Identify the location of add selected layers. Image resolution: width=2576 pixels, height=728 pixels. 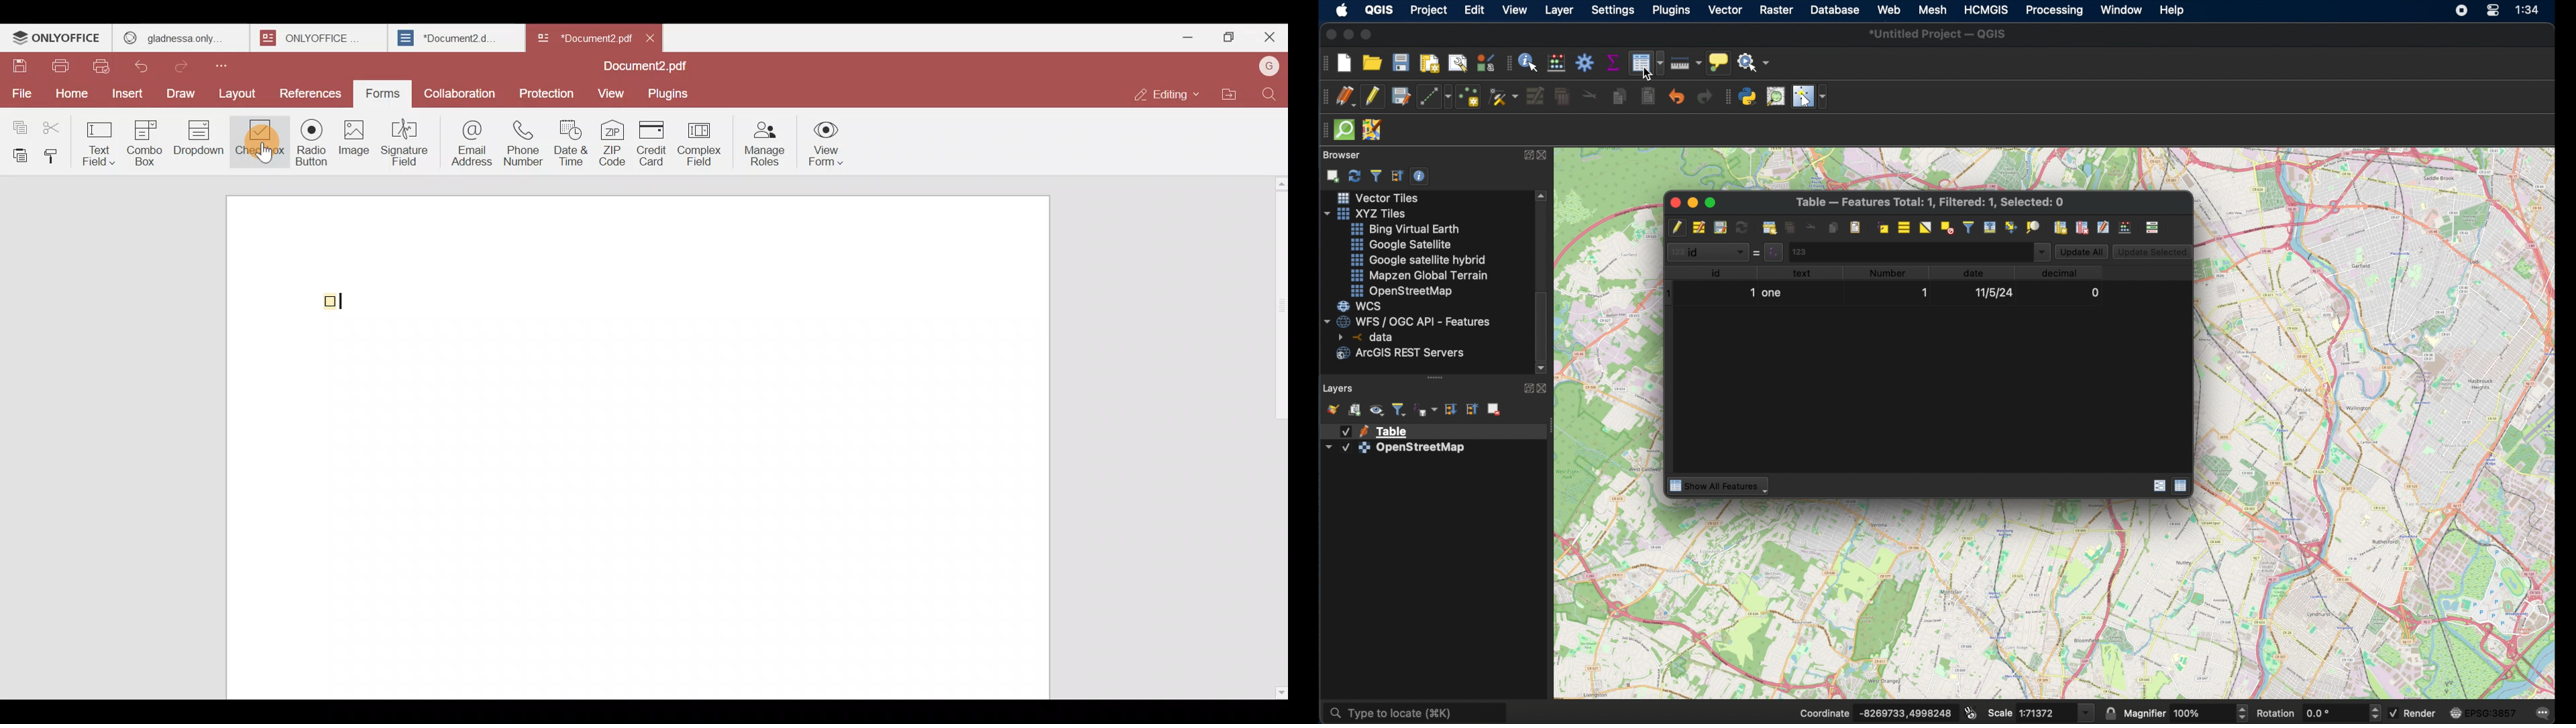
(1332, 176).